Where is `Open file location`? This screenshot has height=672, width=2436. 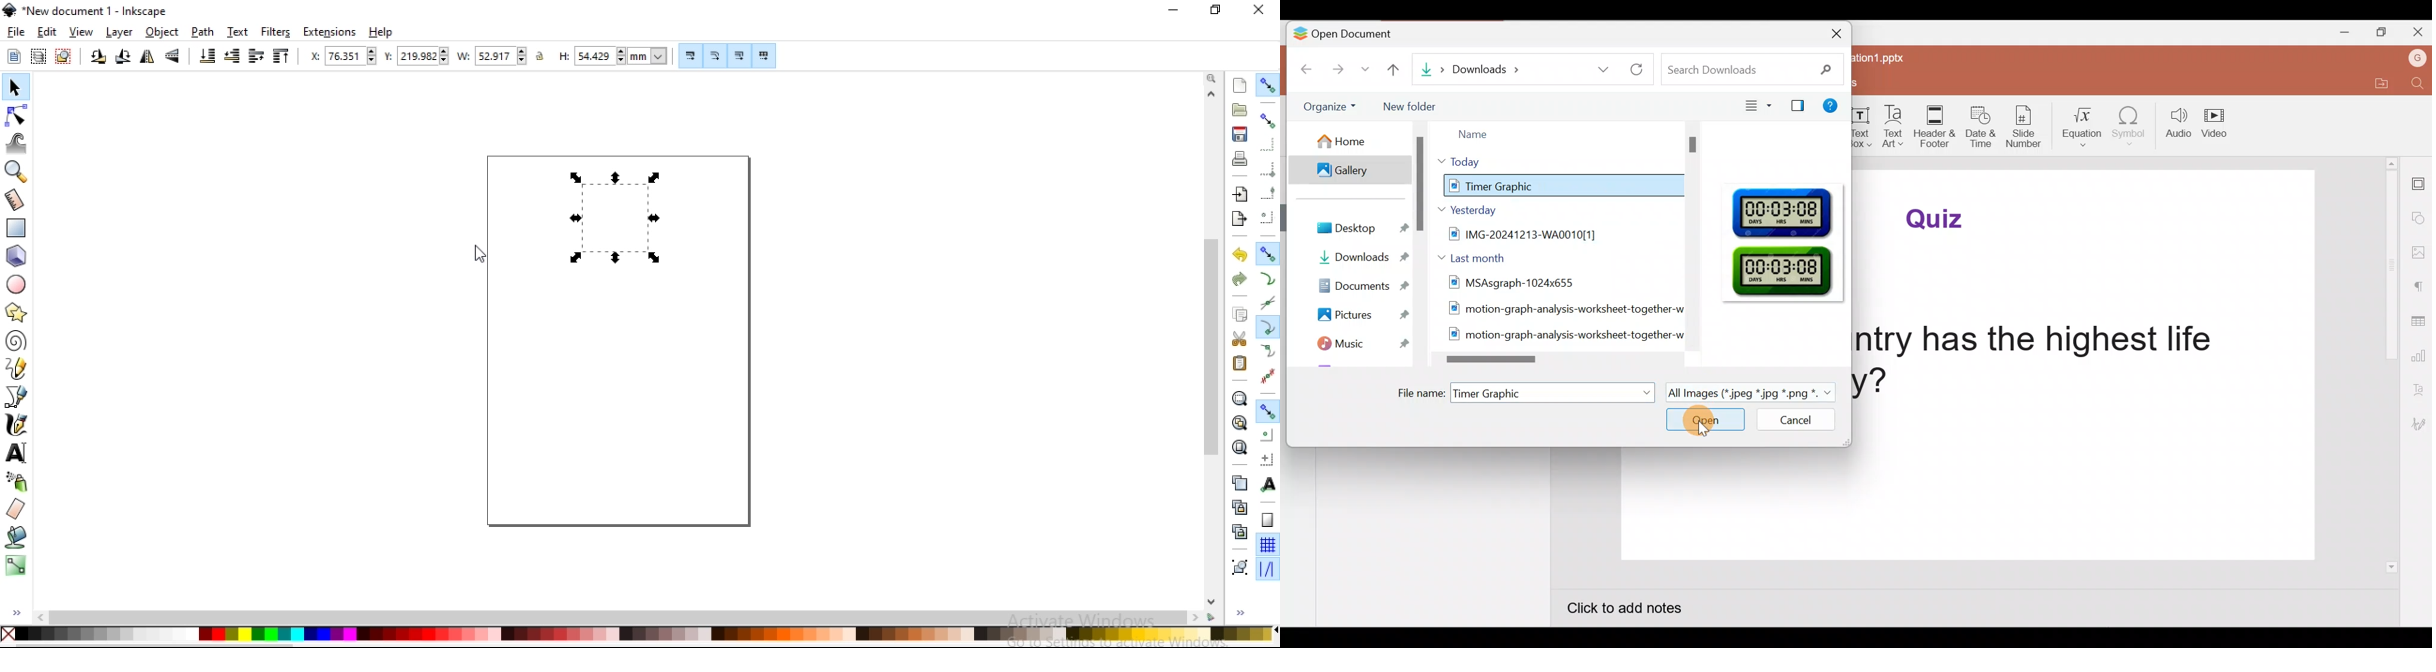 Open file location is located at coordinates (2379, 86).